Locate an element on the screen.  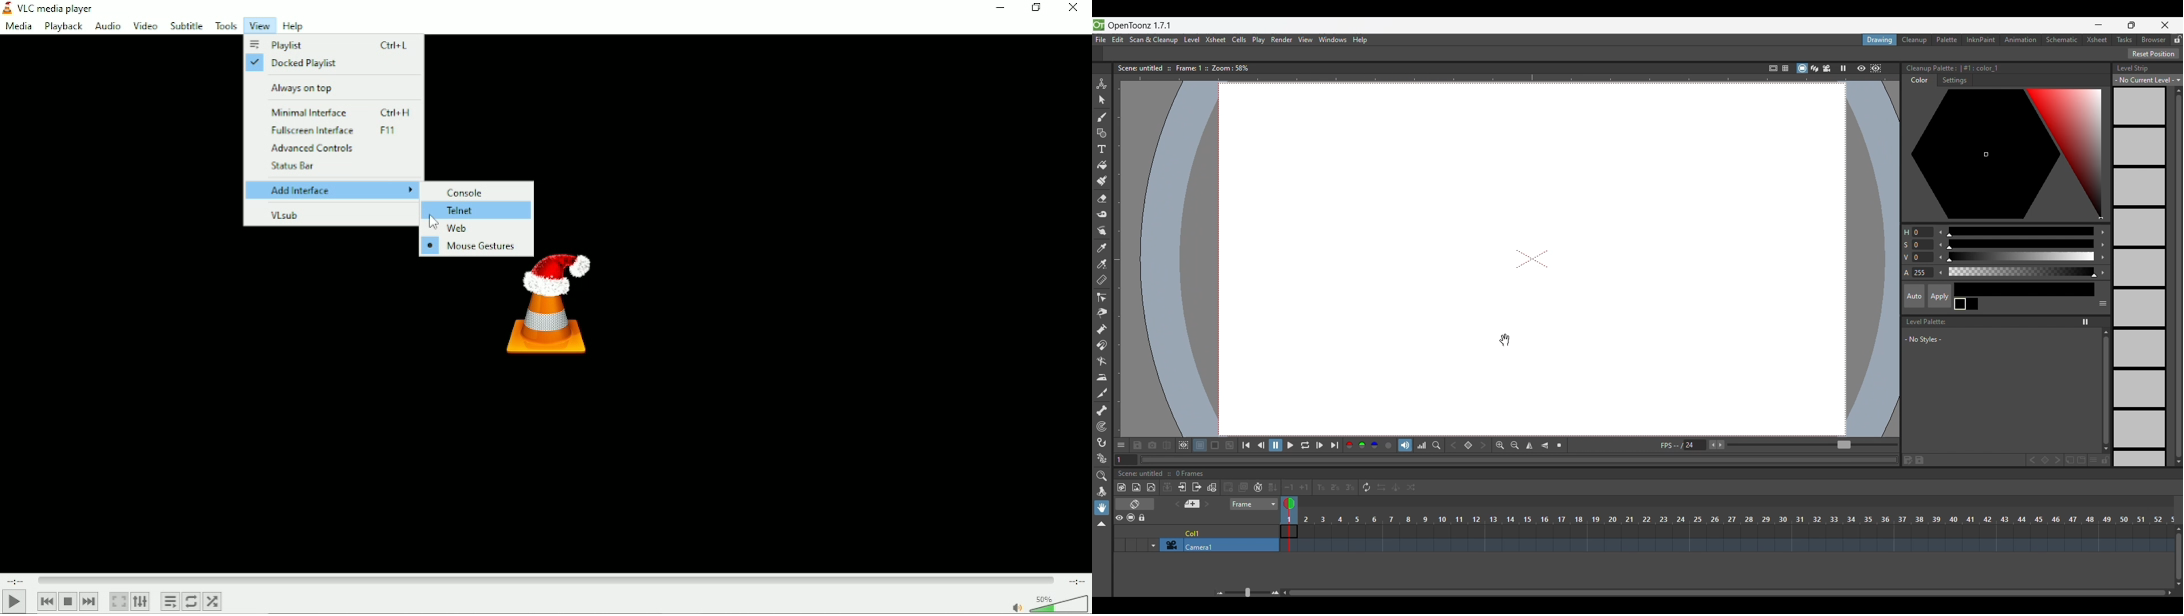
Level strip options is located at coordinates (2148, 80).